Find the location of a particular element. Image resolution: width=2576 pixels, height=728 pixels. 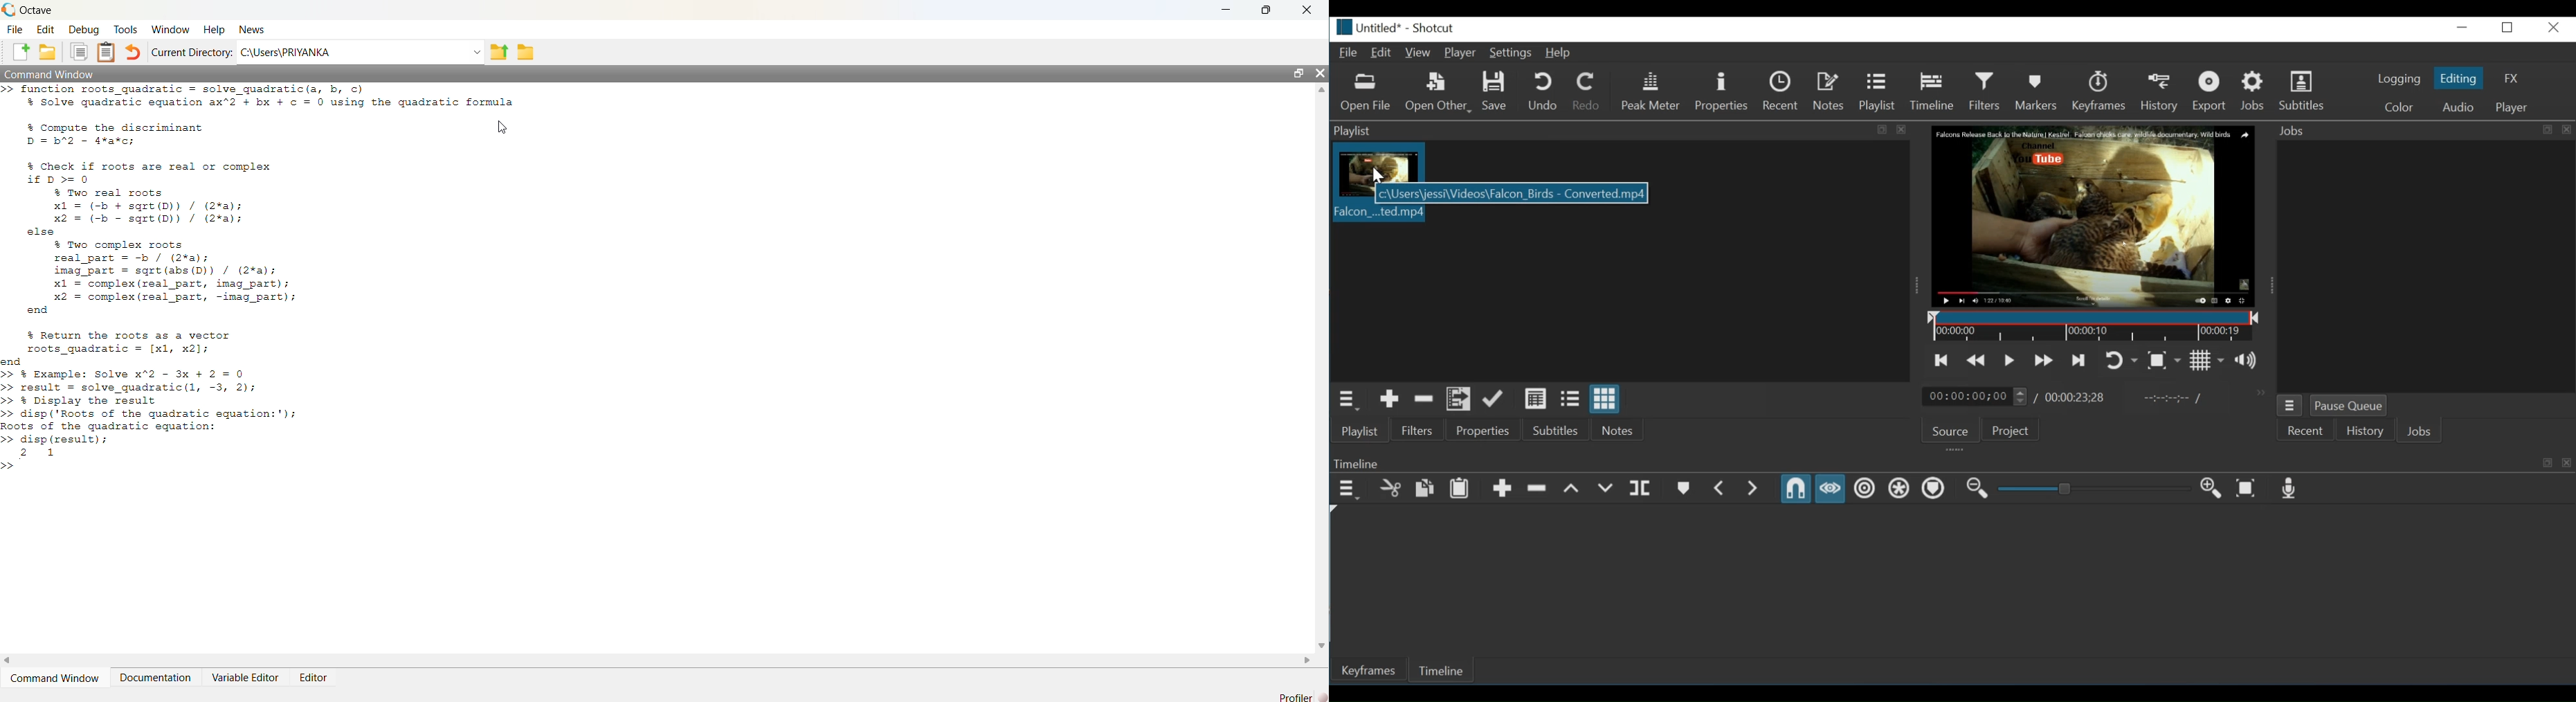

Toggle play or pause is located at coordinates (2009, 361).